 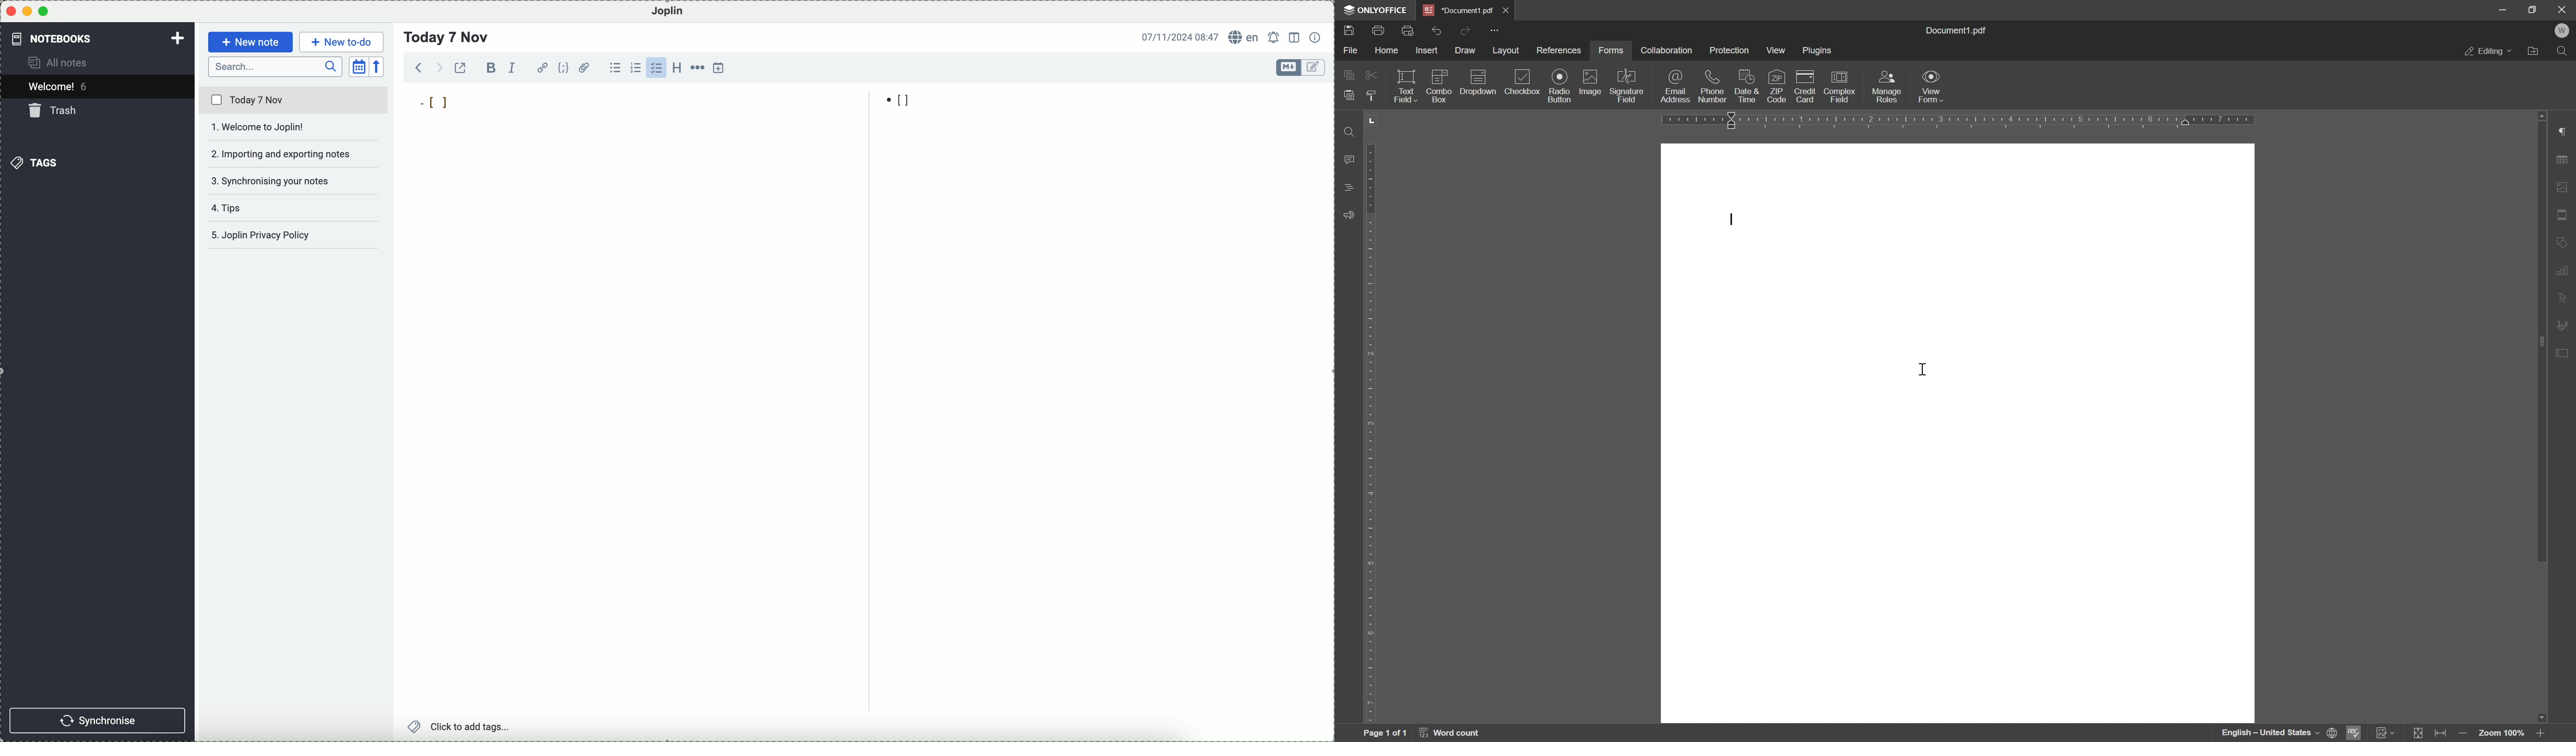 What do you see at coordinates (1463, 32) in the screenshot?
I see `redo` at bounding box center [1463, 32].